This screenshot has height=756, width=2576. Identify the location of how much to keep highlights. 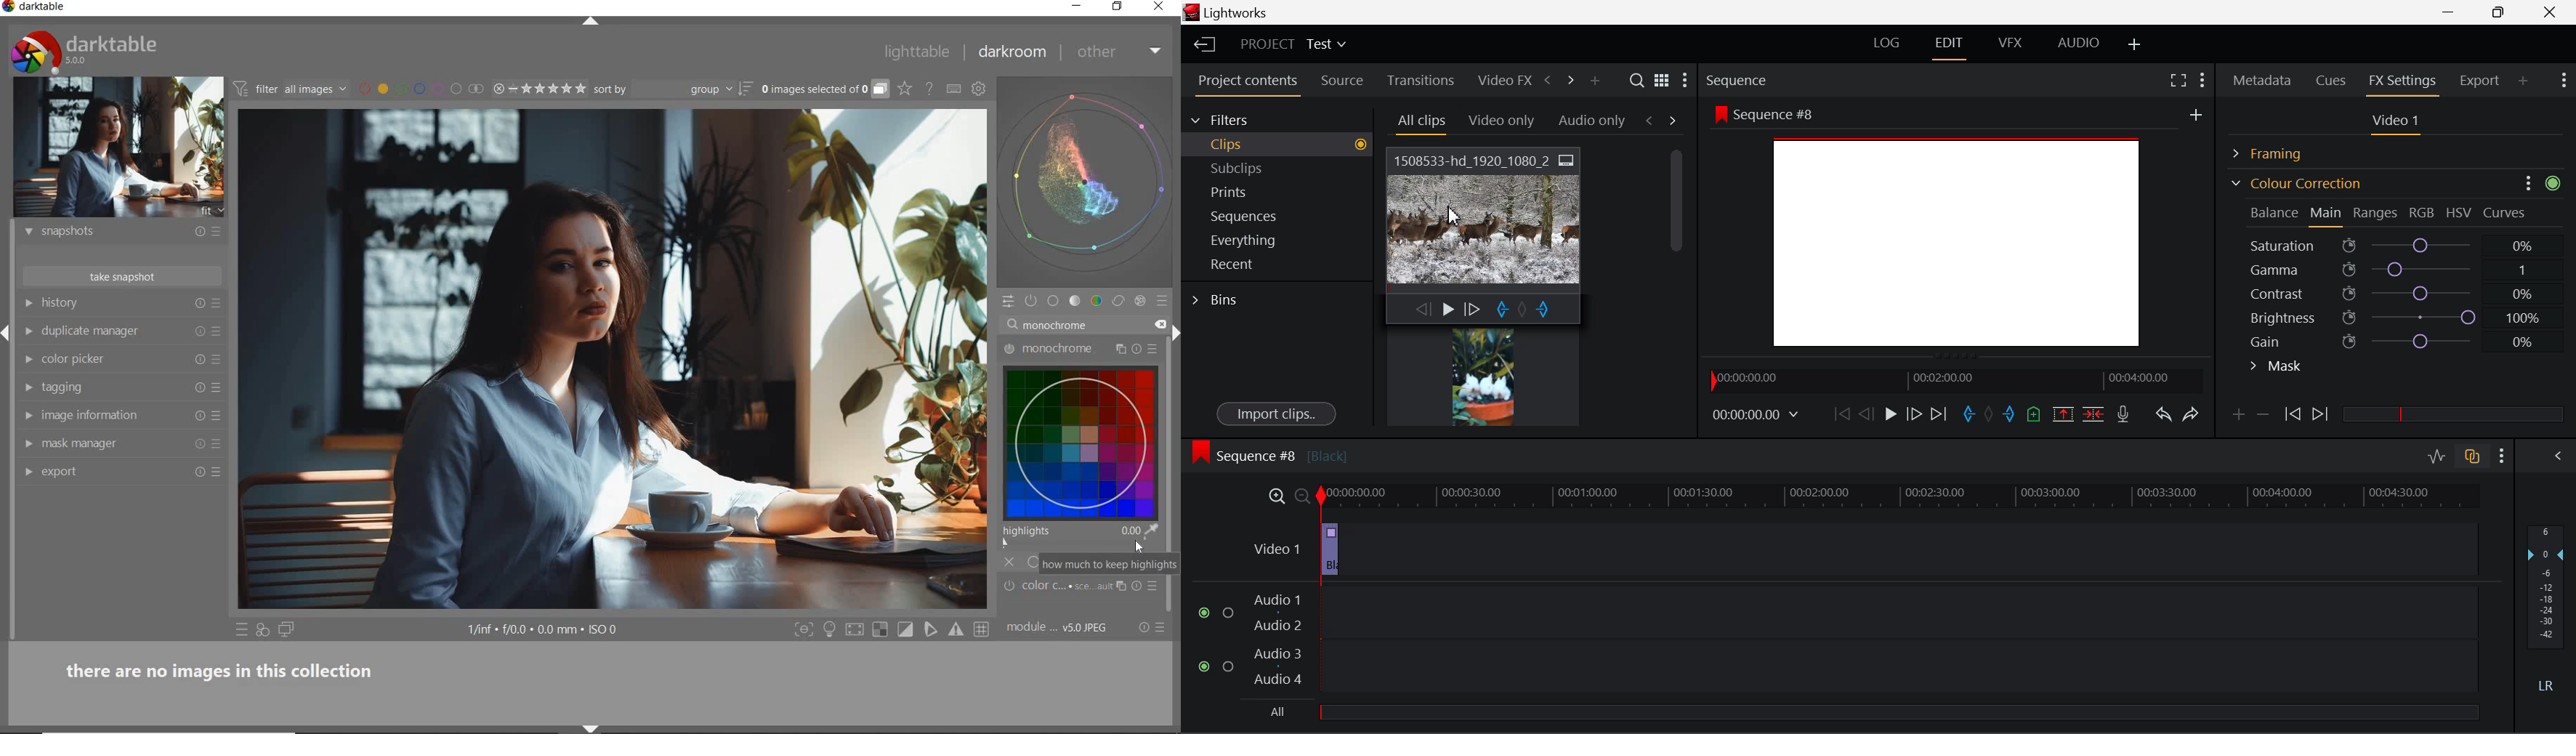
(1101, 562).